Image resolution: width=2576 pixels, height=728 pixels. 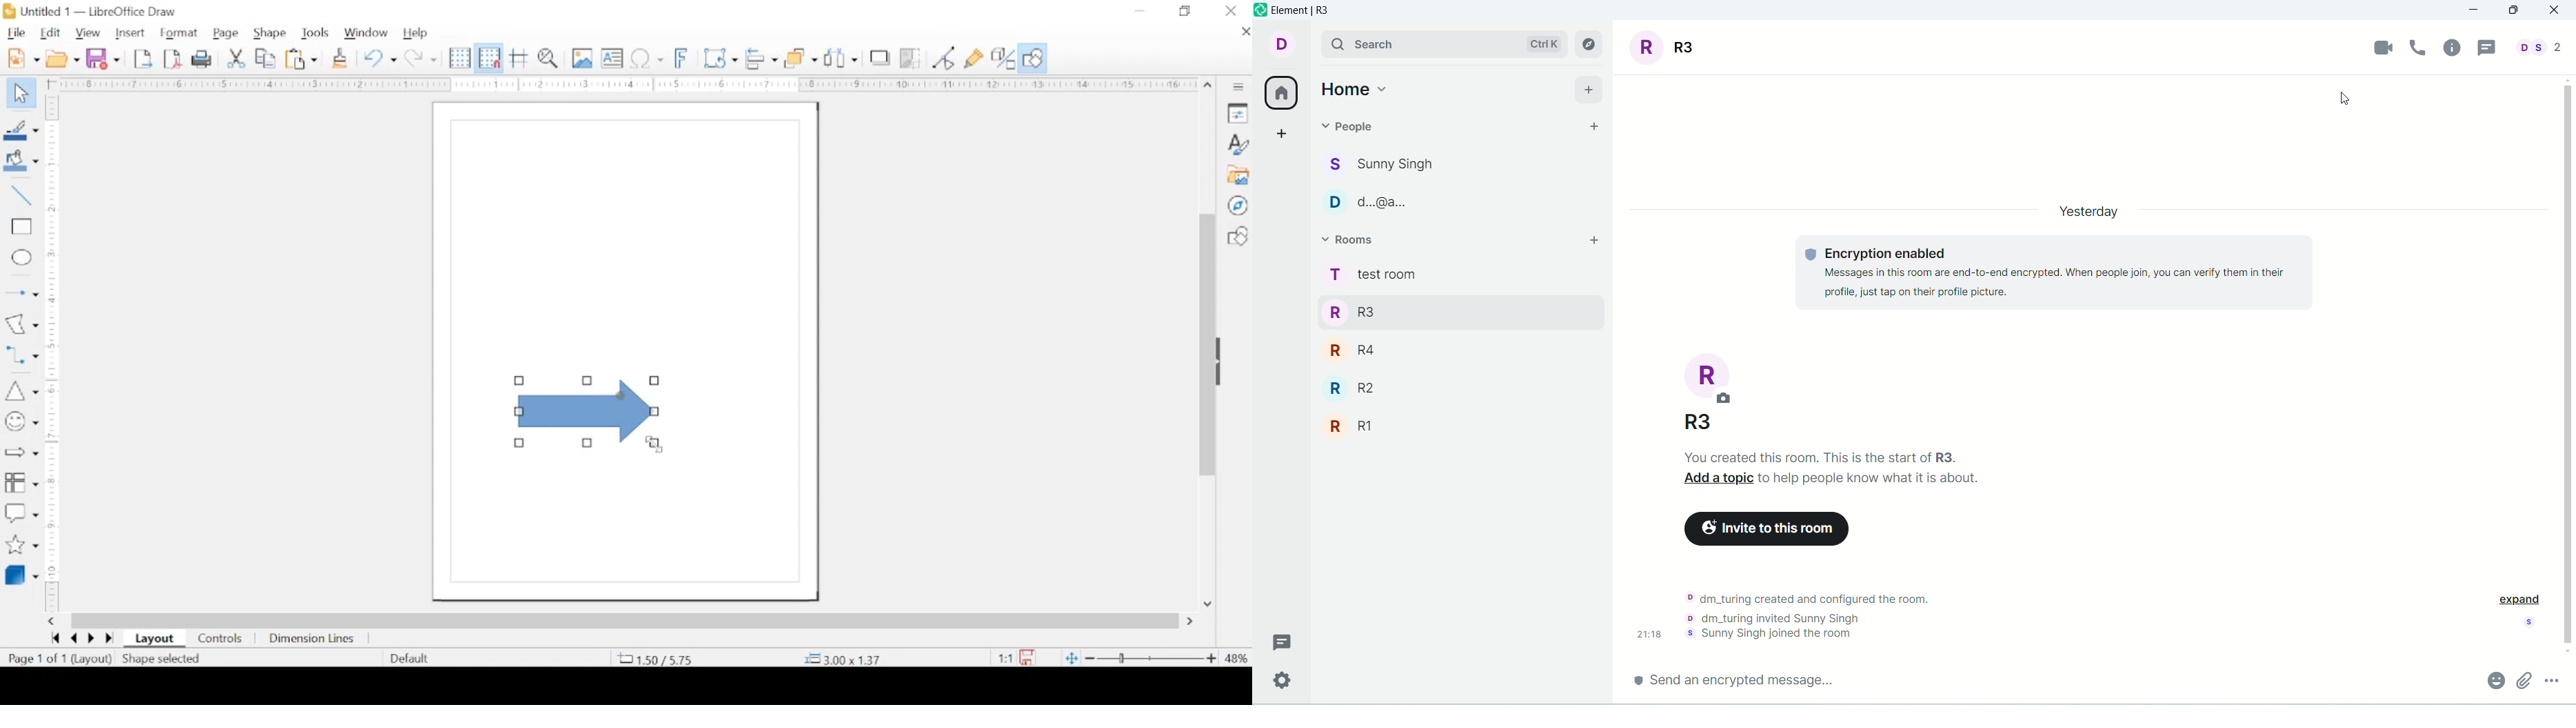 I want to click on copy, so click(x=266, y=58).